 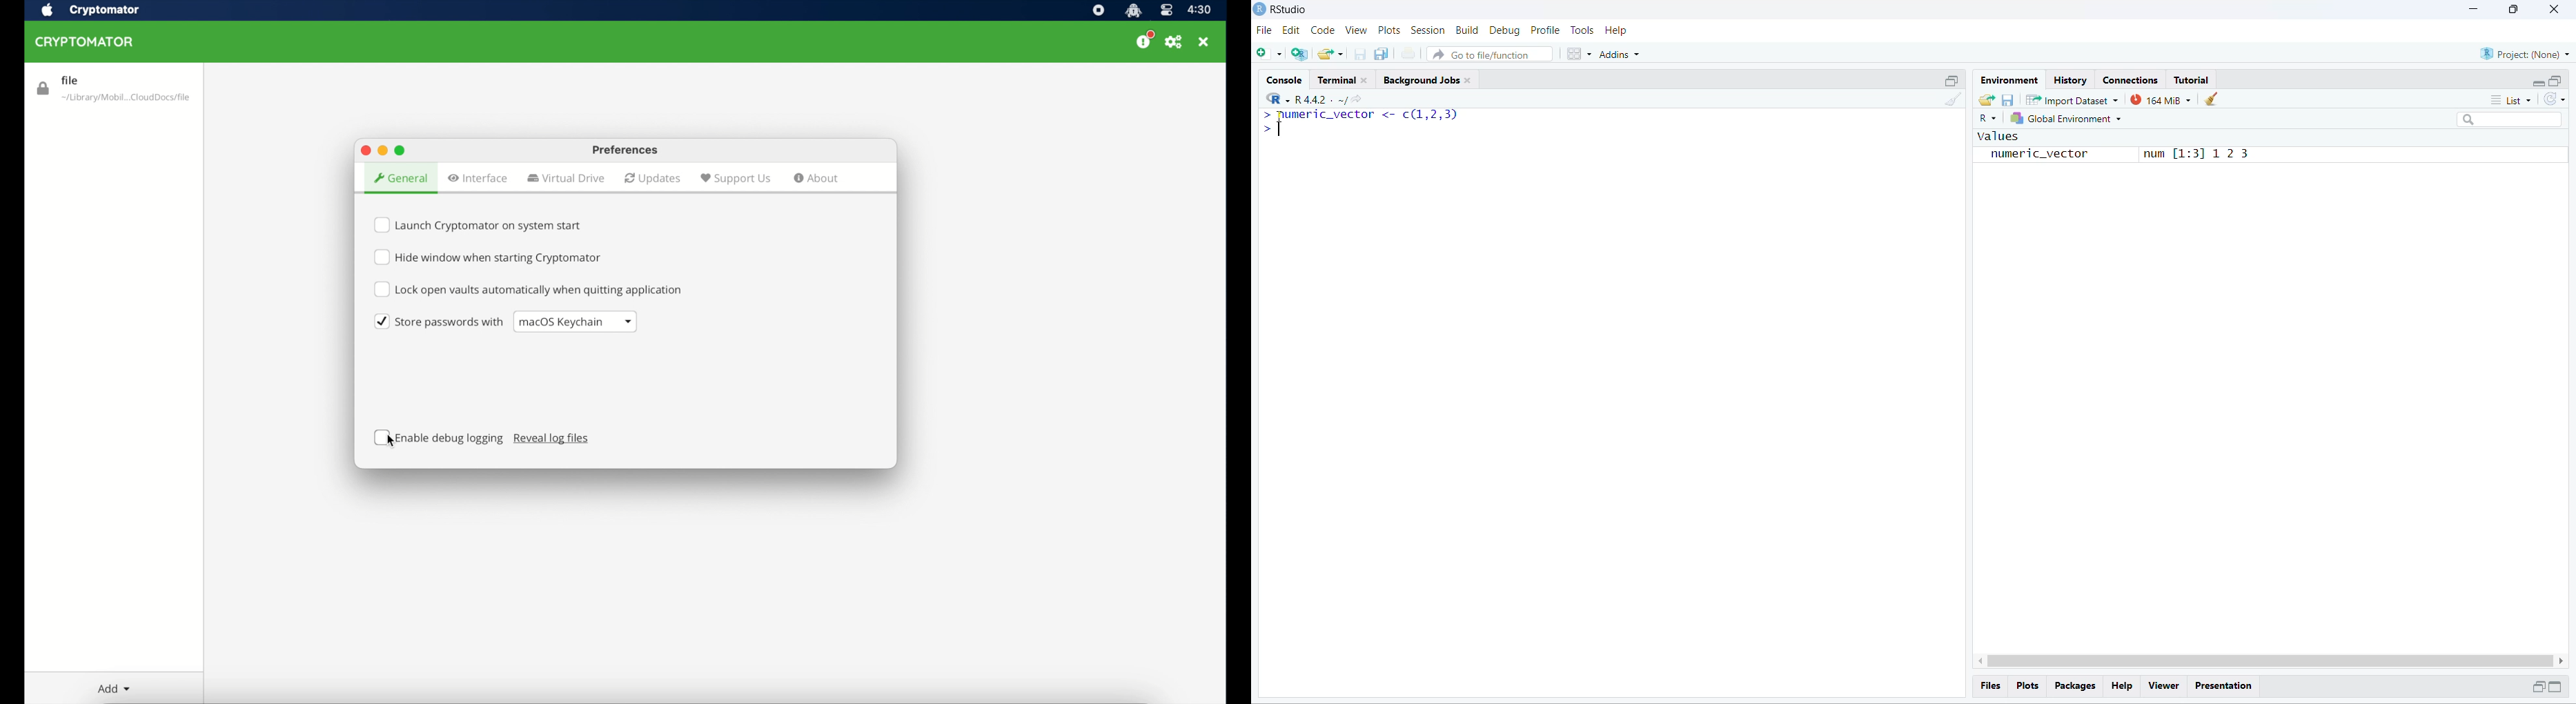 What do you see at coordinates (2008, 79) in the screenshot?
I see `Environment.` at bounding box center [2008, 79].